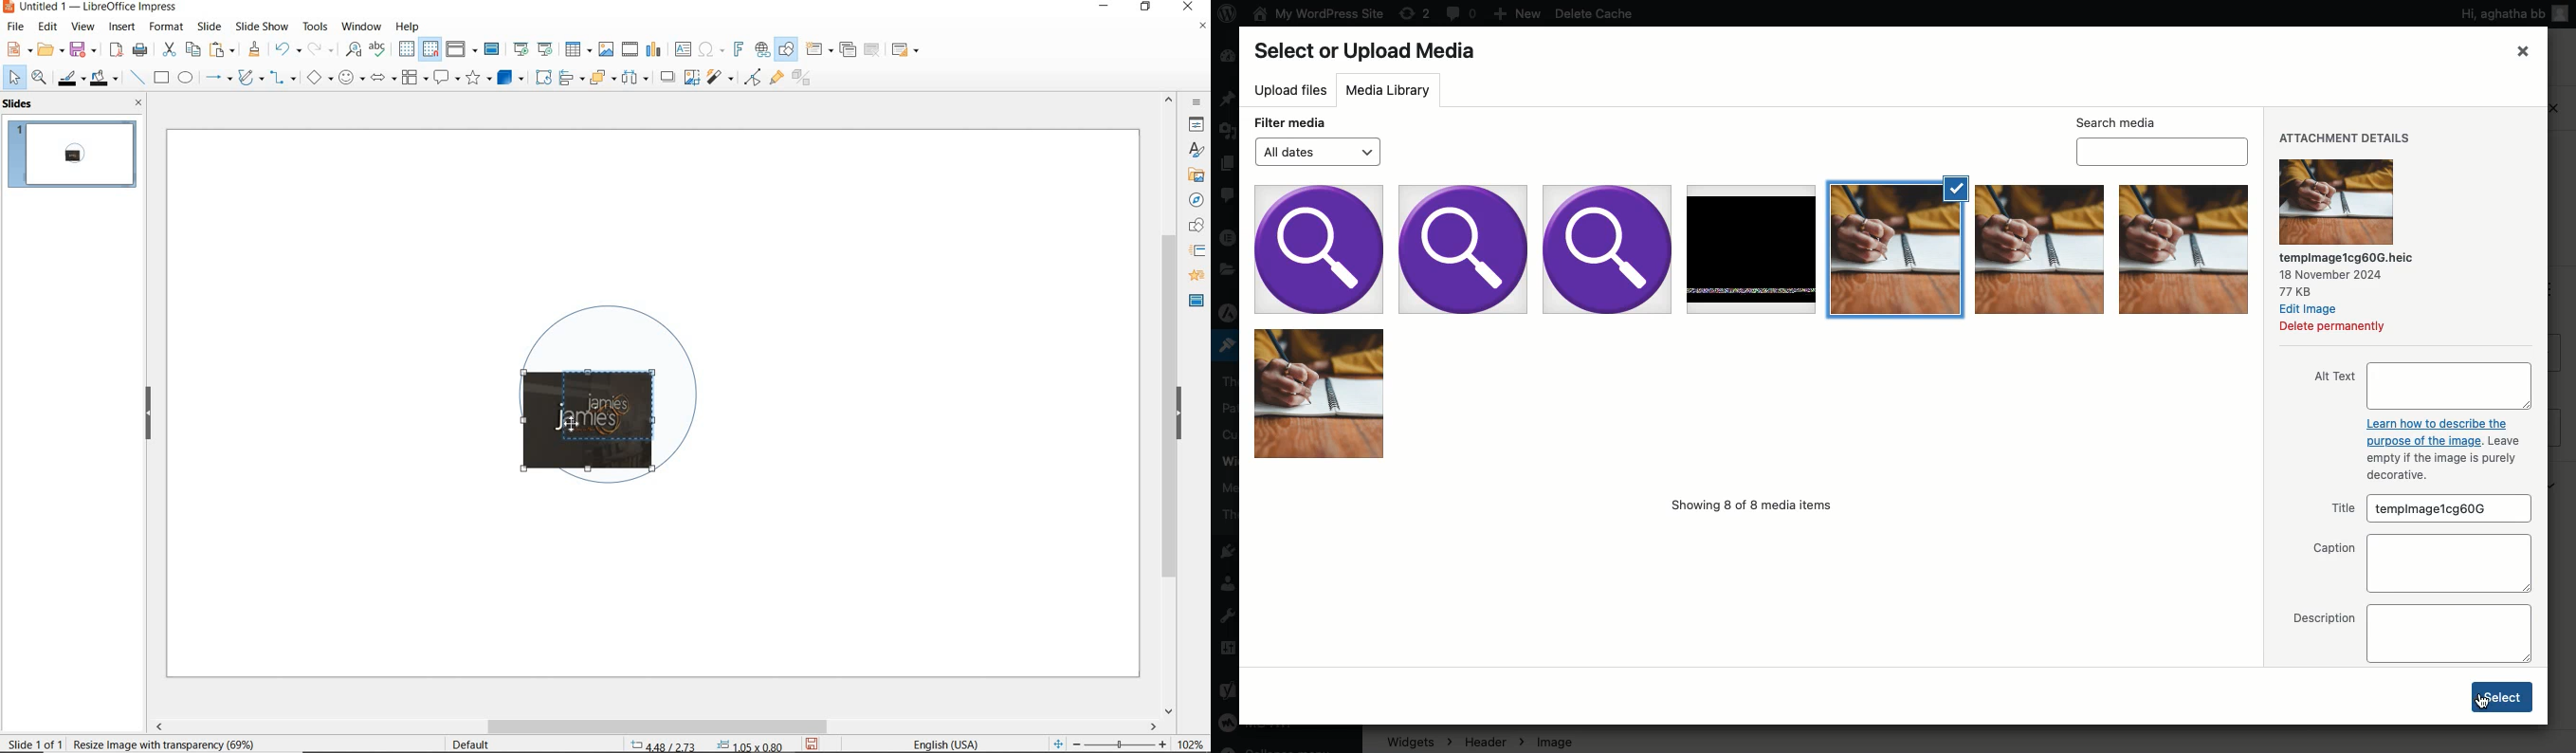  Describe the element at coordinates (17, 27) in the screenshot. I see `file` at that location.